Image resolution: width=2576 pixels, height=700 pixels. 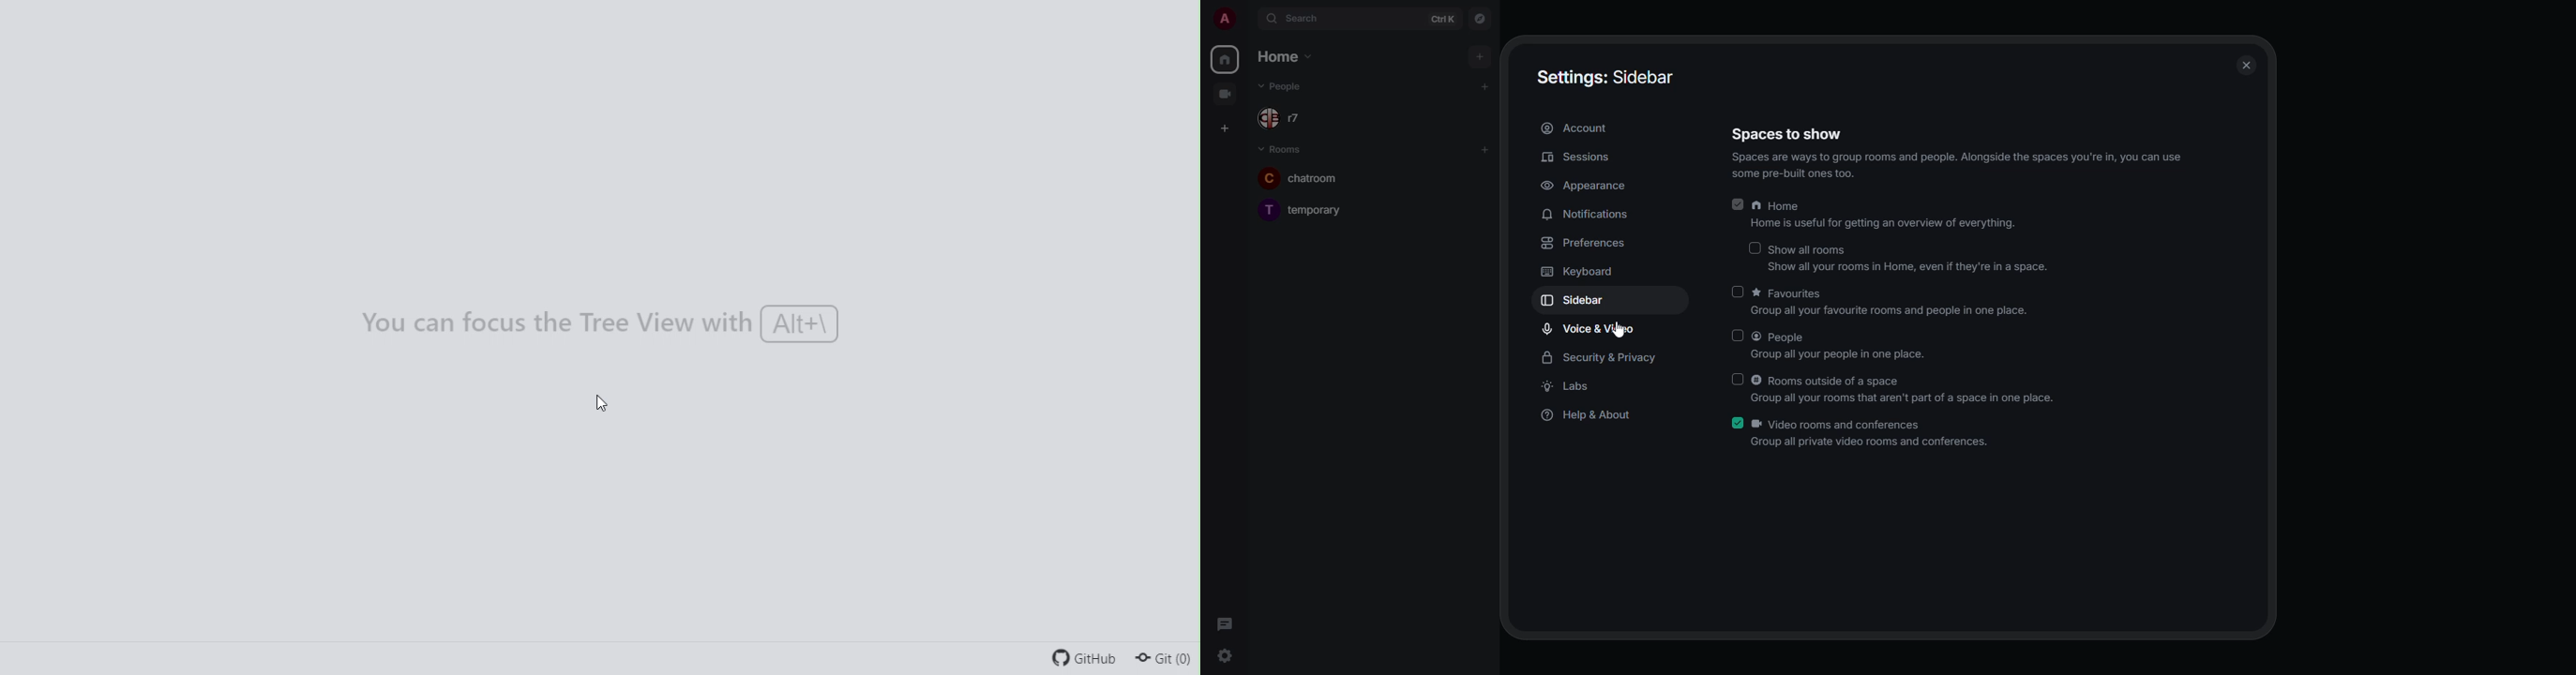 I want to click on keyboard, so click(x=1583, y=272).